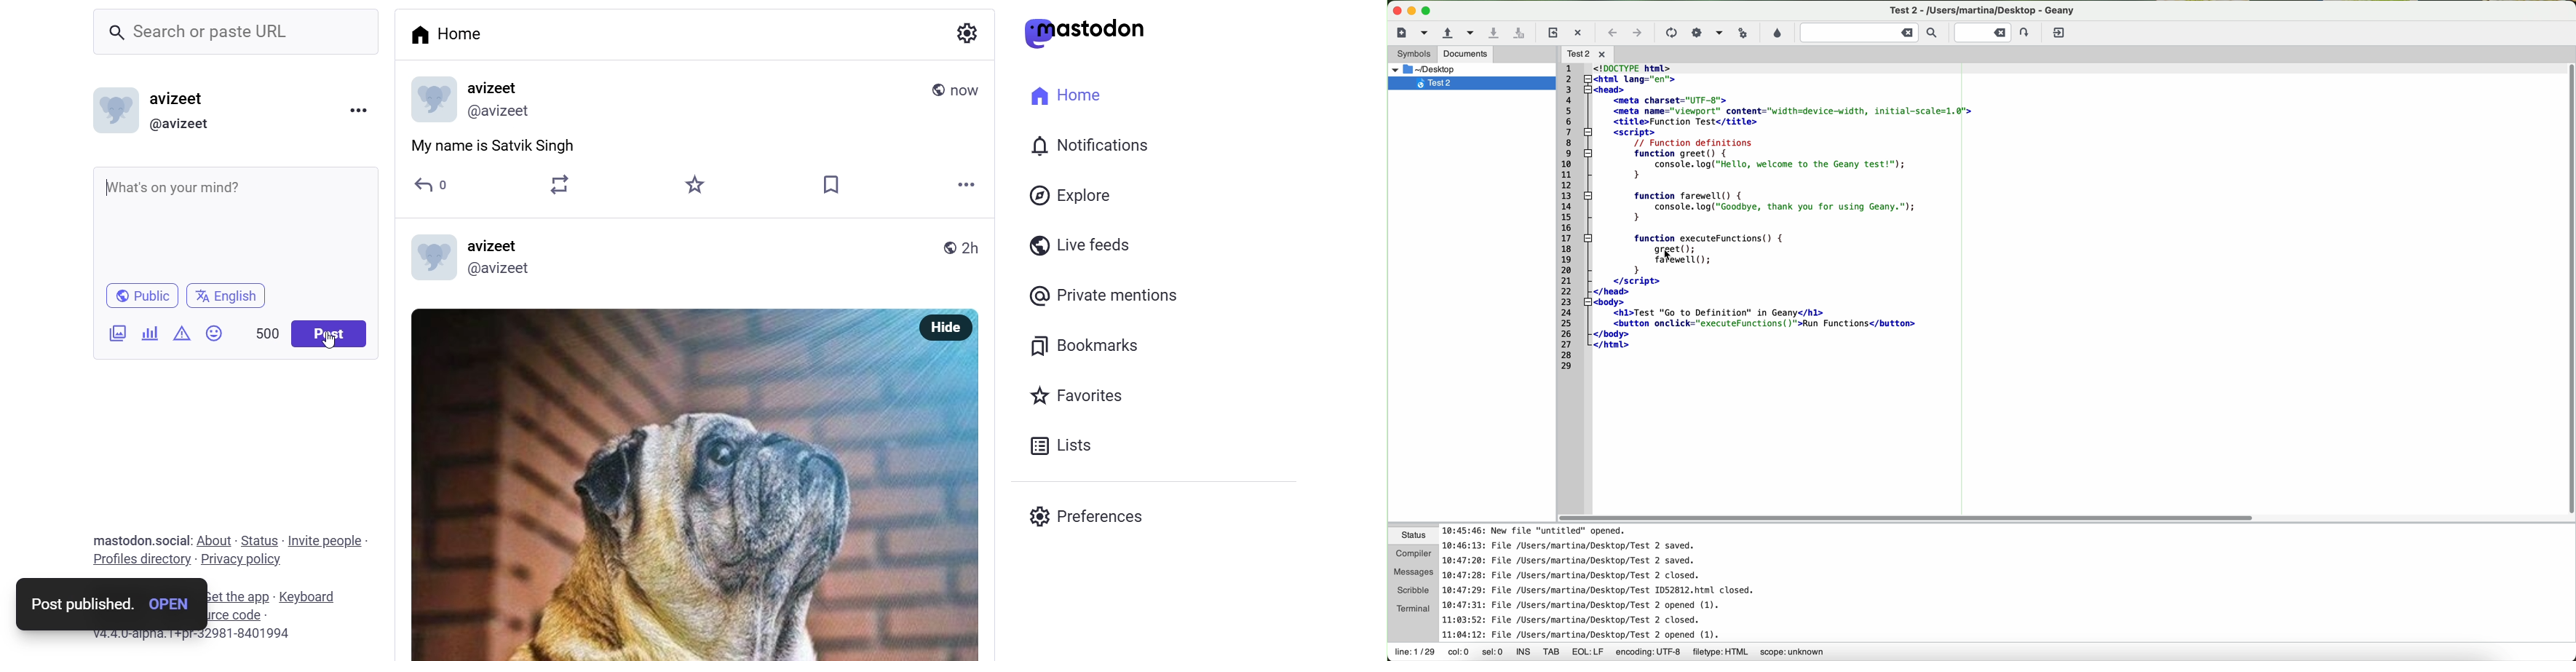 The height and width of the screenshot is (672, 2576). What do you see at coordinates (555, 184) in the screenshot?
I see `boost` at bounding box center [555, 184].